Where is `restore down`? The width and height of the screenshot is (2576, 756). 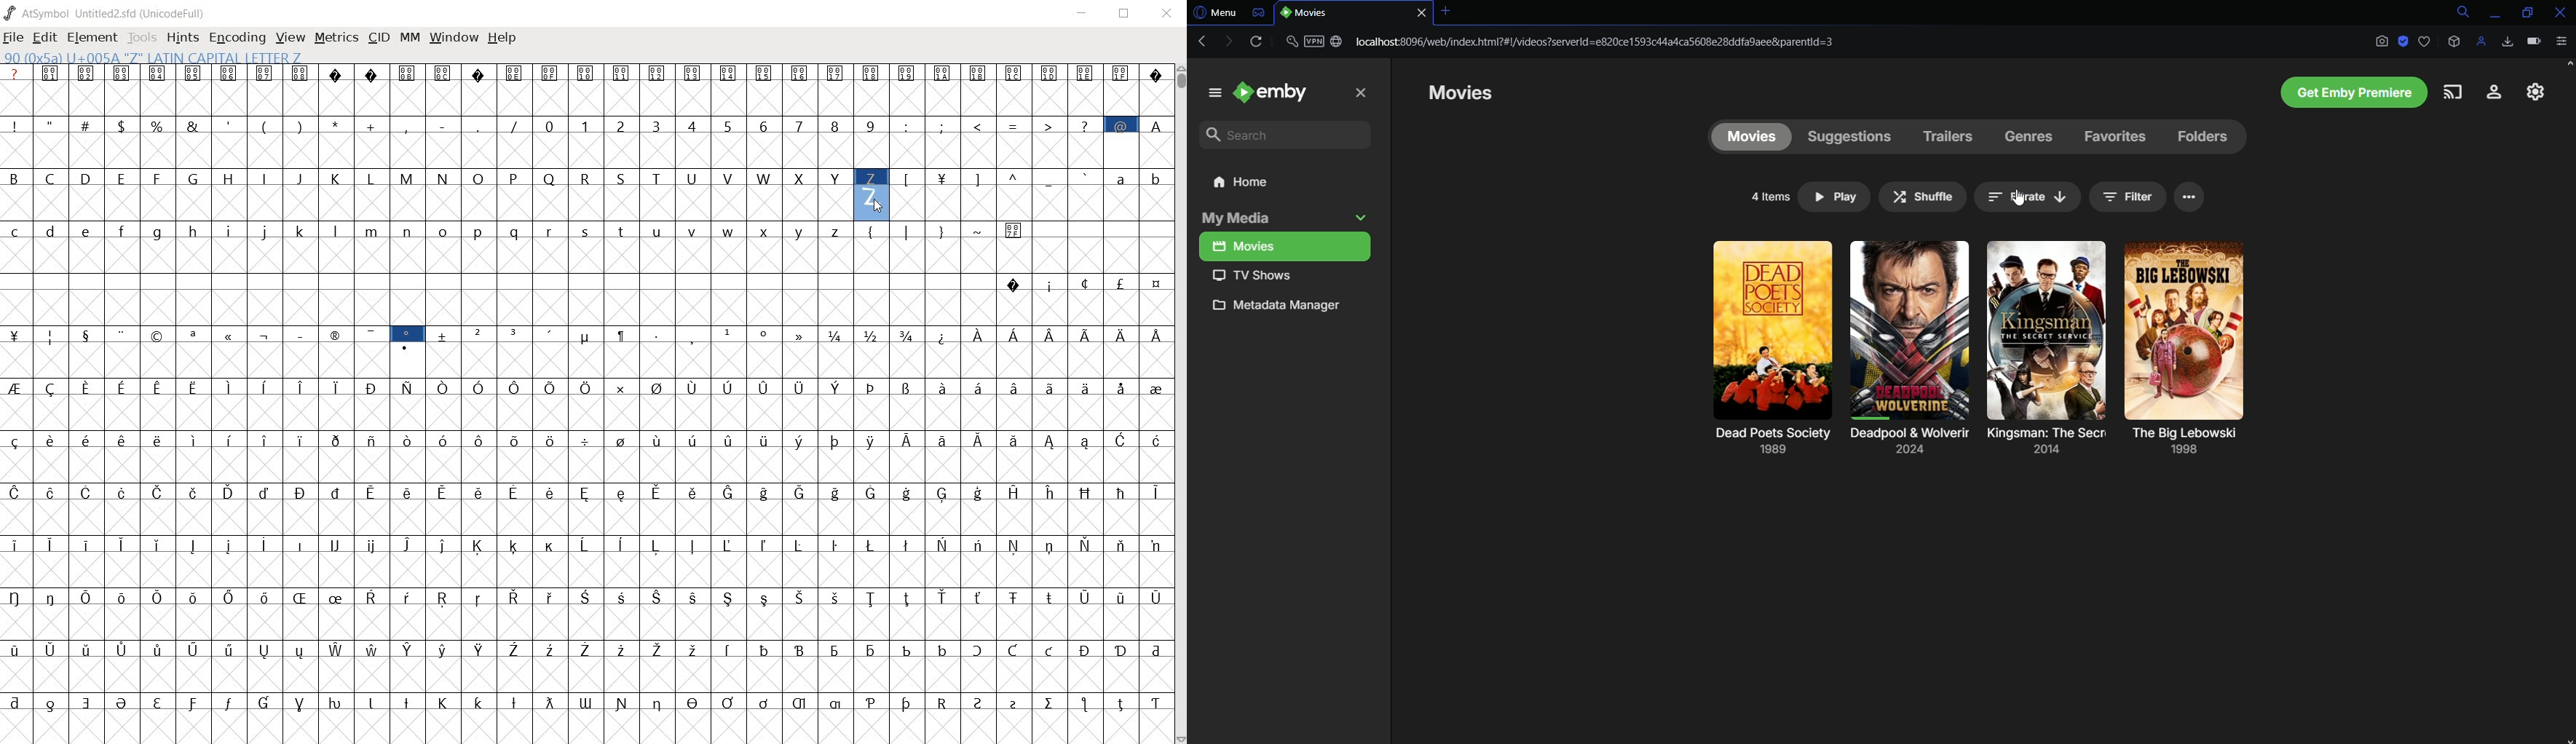
restore down is located at coordinates (1126, 15).